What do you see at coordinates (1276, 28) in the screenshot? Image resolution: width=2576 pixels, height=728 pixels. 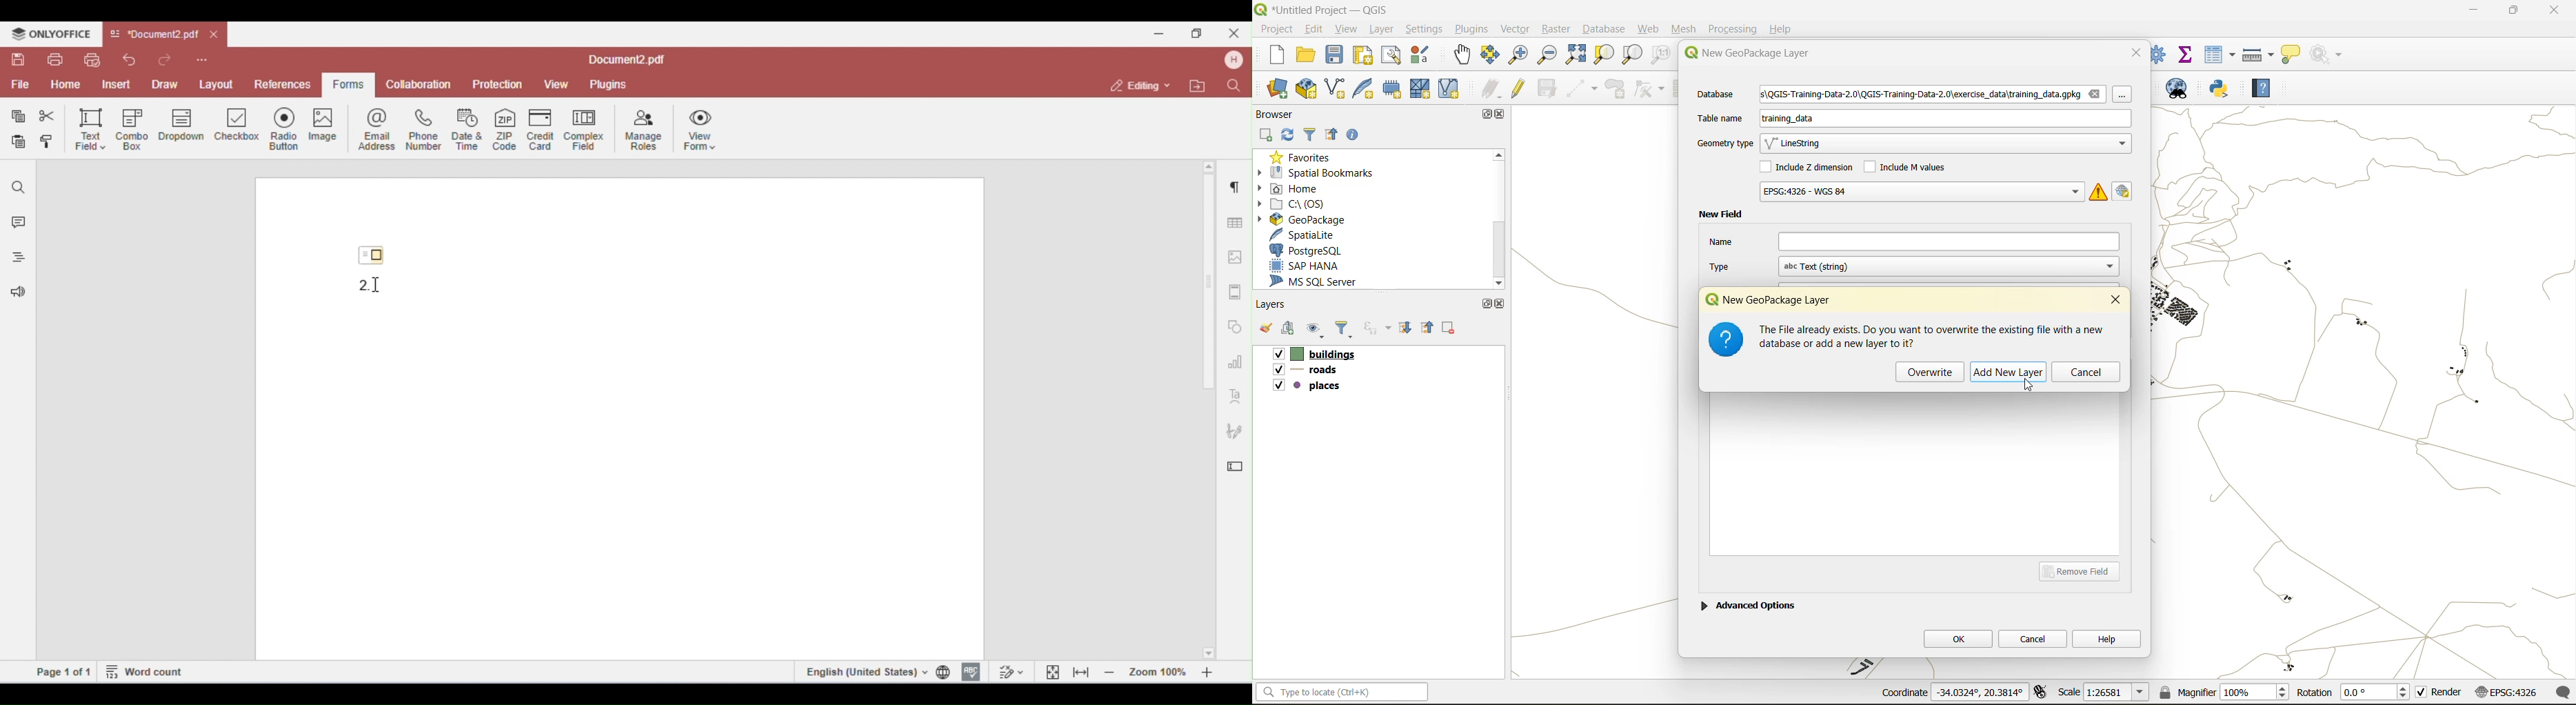 I see `project` at bounding box center [1276, 28].